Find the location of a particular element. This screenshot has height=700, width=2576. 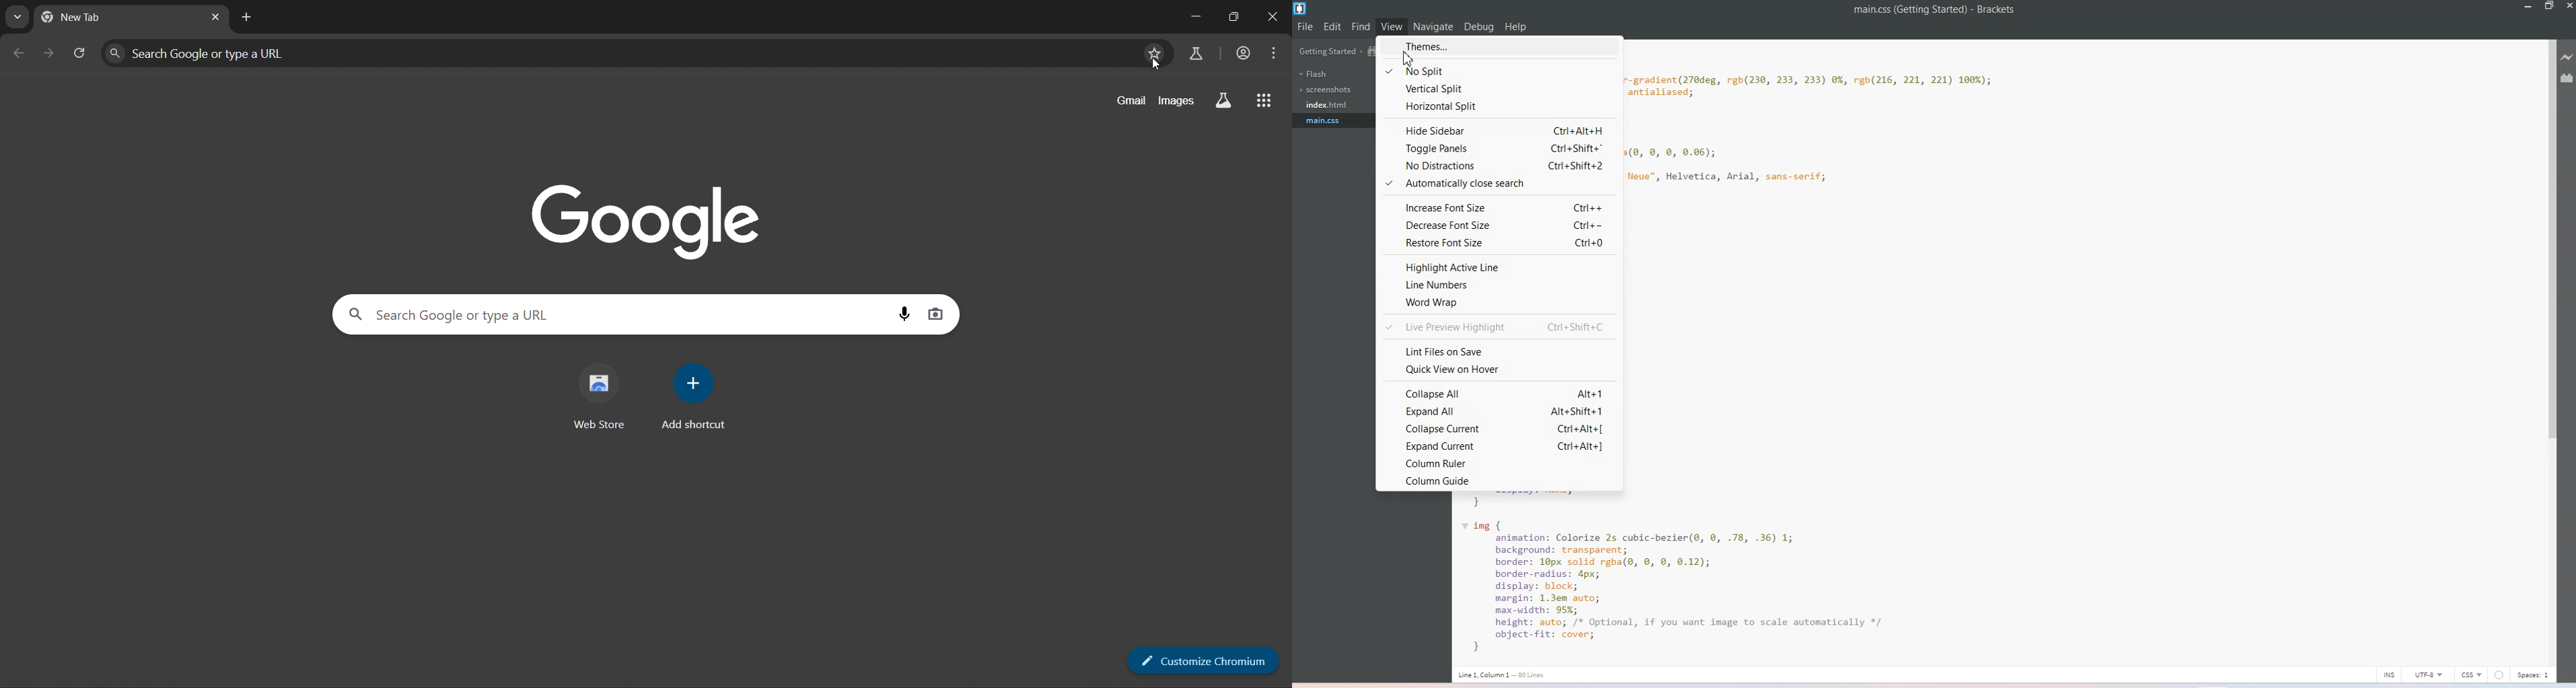

Live Preview is located at coordinates (2568, 56).